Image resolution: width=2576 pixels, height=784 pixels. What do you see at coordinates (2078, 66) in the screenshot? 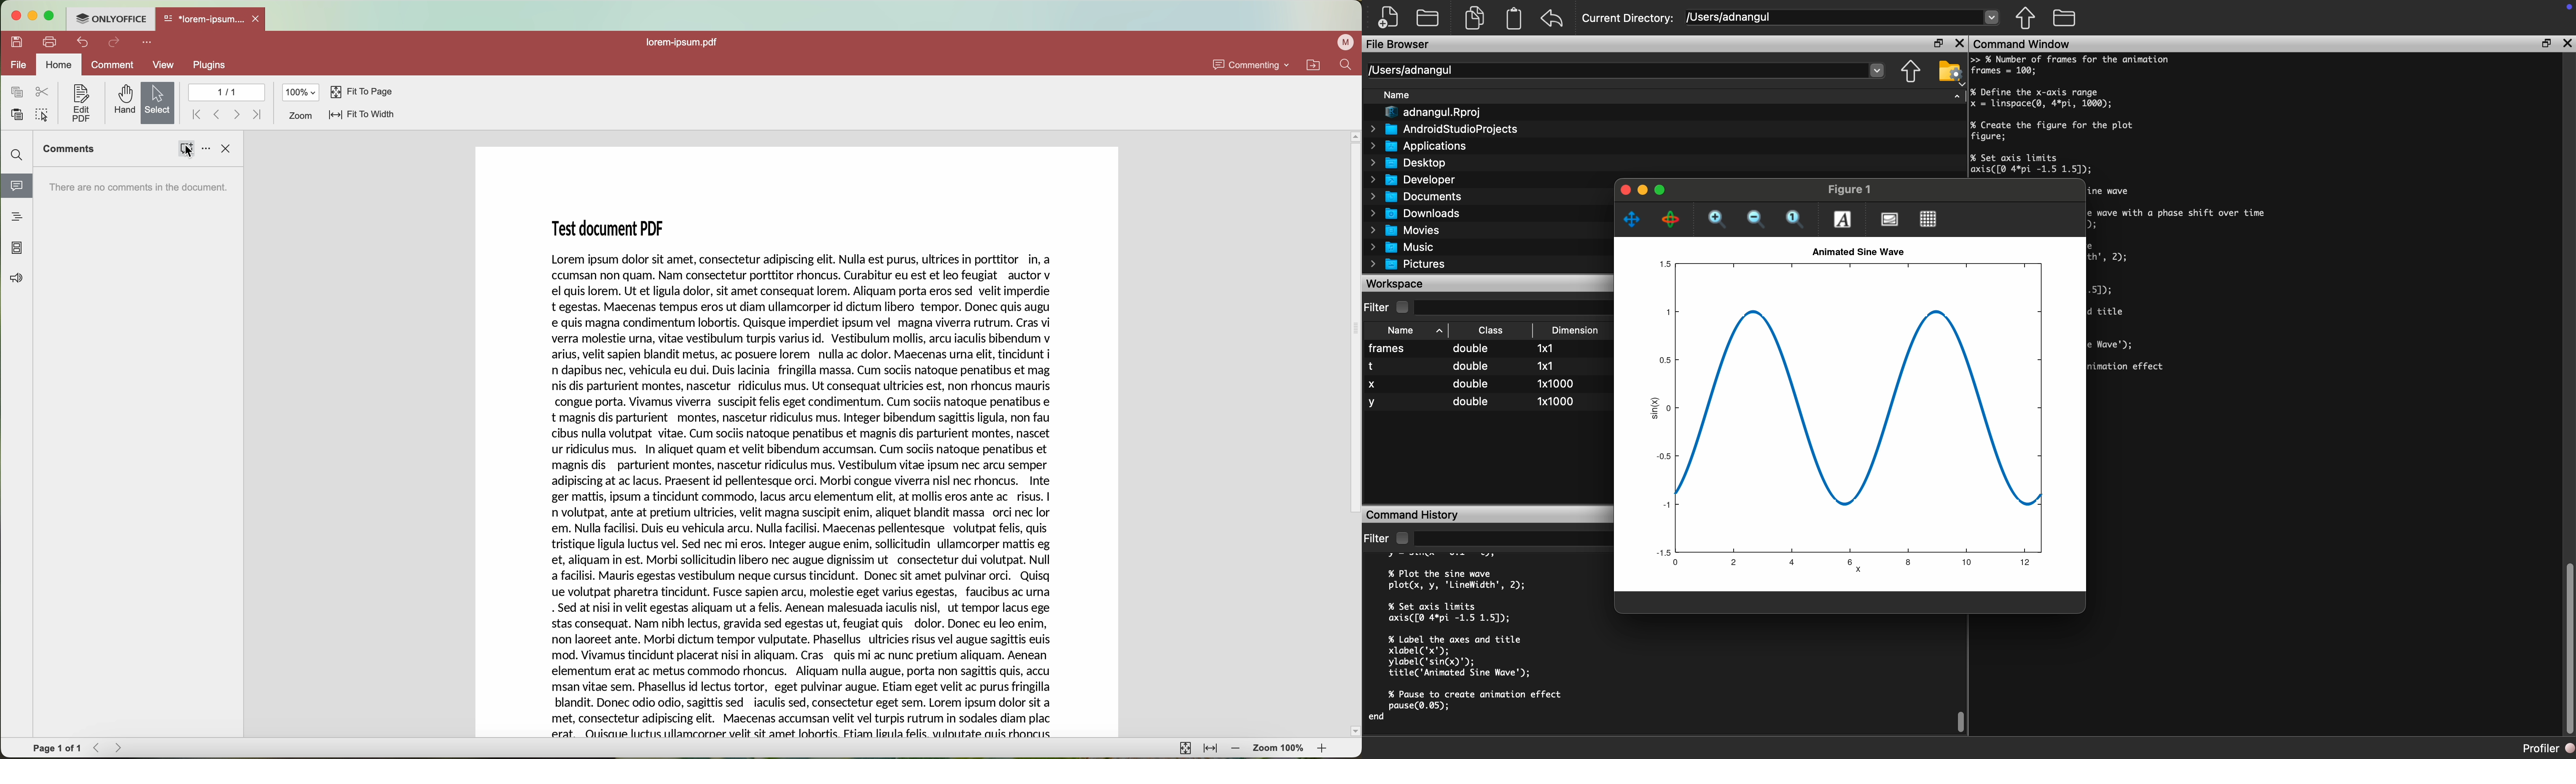
I see ` Number of frames for the animation)Fras = 100;` at bounding box center [2078, 66].